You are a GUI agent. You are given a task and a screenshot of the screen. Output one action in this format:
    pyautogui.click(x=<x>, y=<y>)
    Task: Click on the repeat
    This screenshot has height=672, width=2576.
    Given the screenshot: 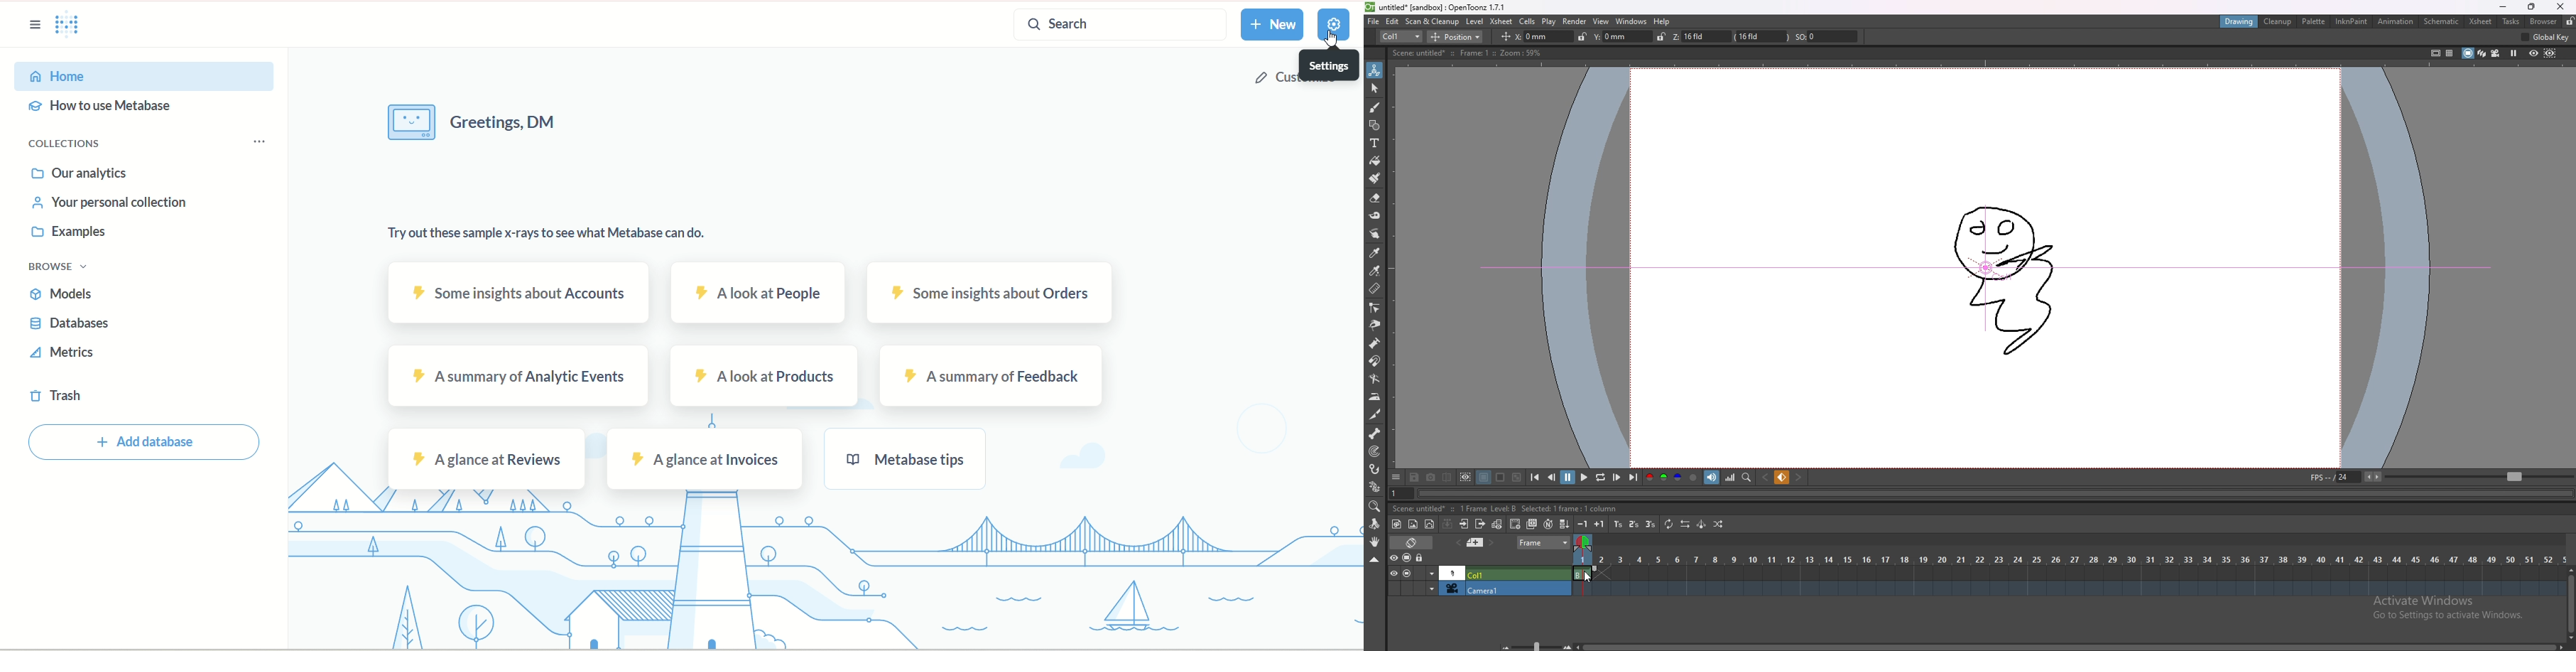 What is the action you would take?
    pyautogui.click(x=1667, y=525)
    